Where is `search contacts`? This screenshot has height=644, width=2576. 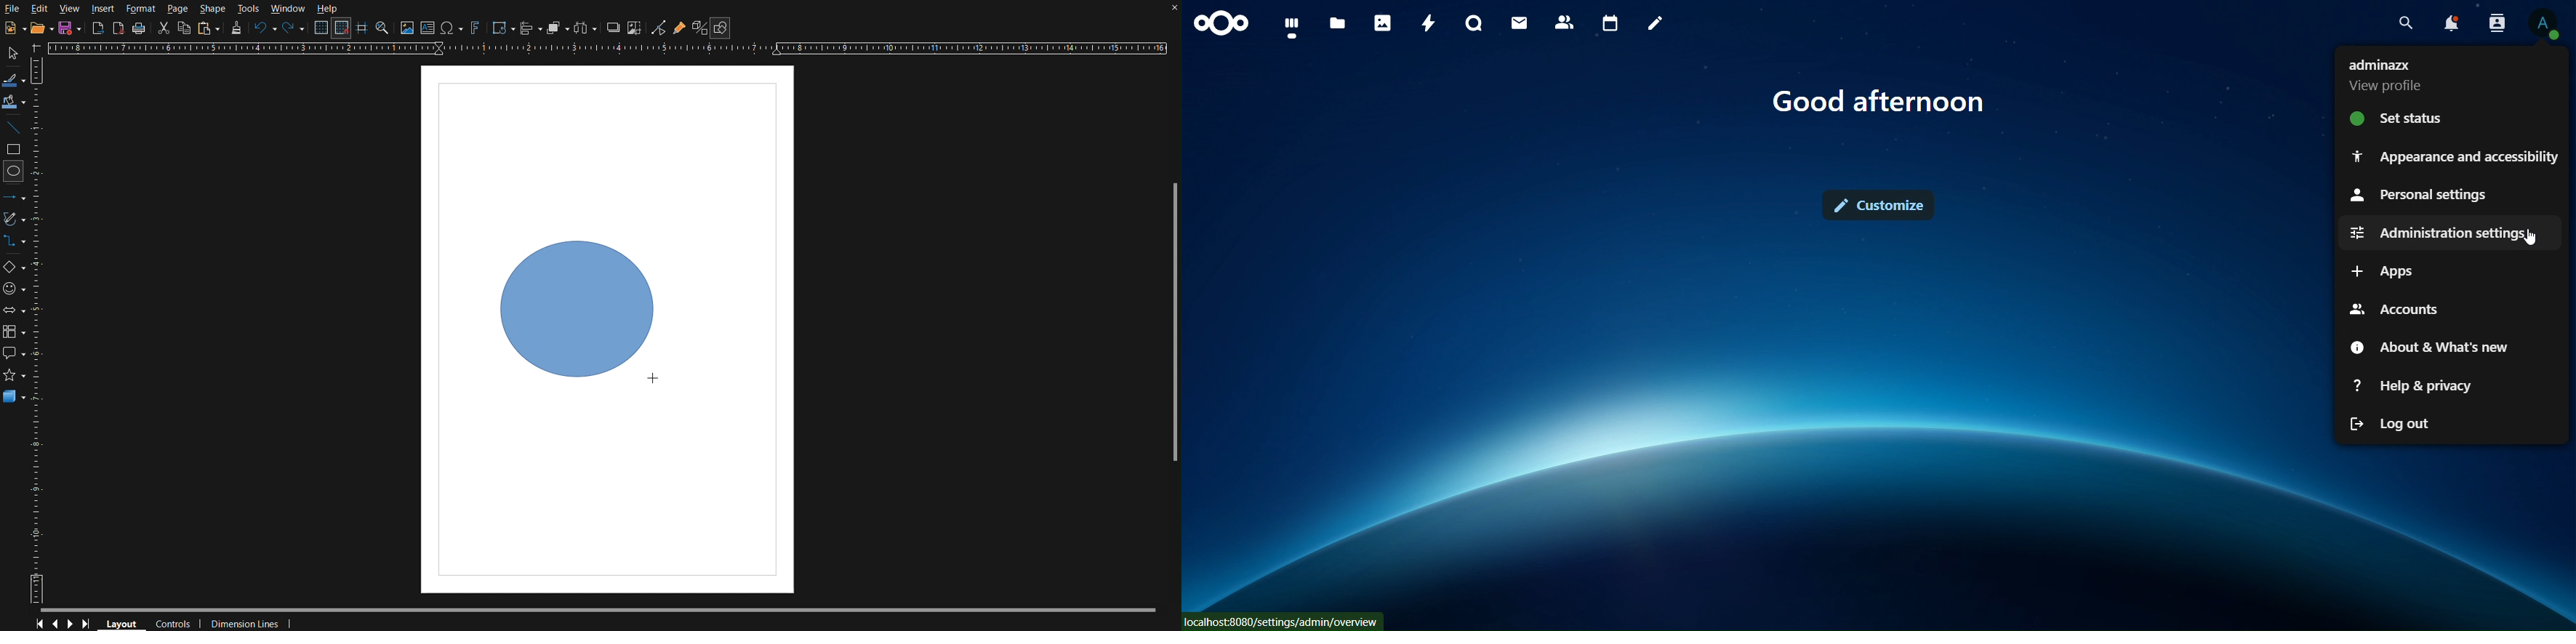 search contacts is located at coordinates (2492, 22).